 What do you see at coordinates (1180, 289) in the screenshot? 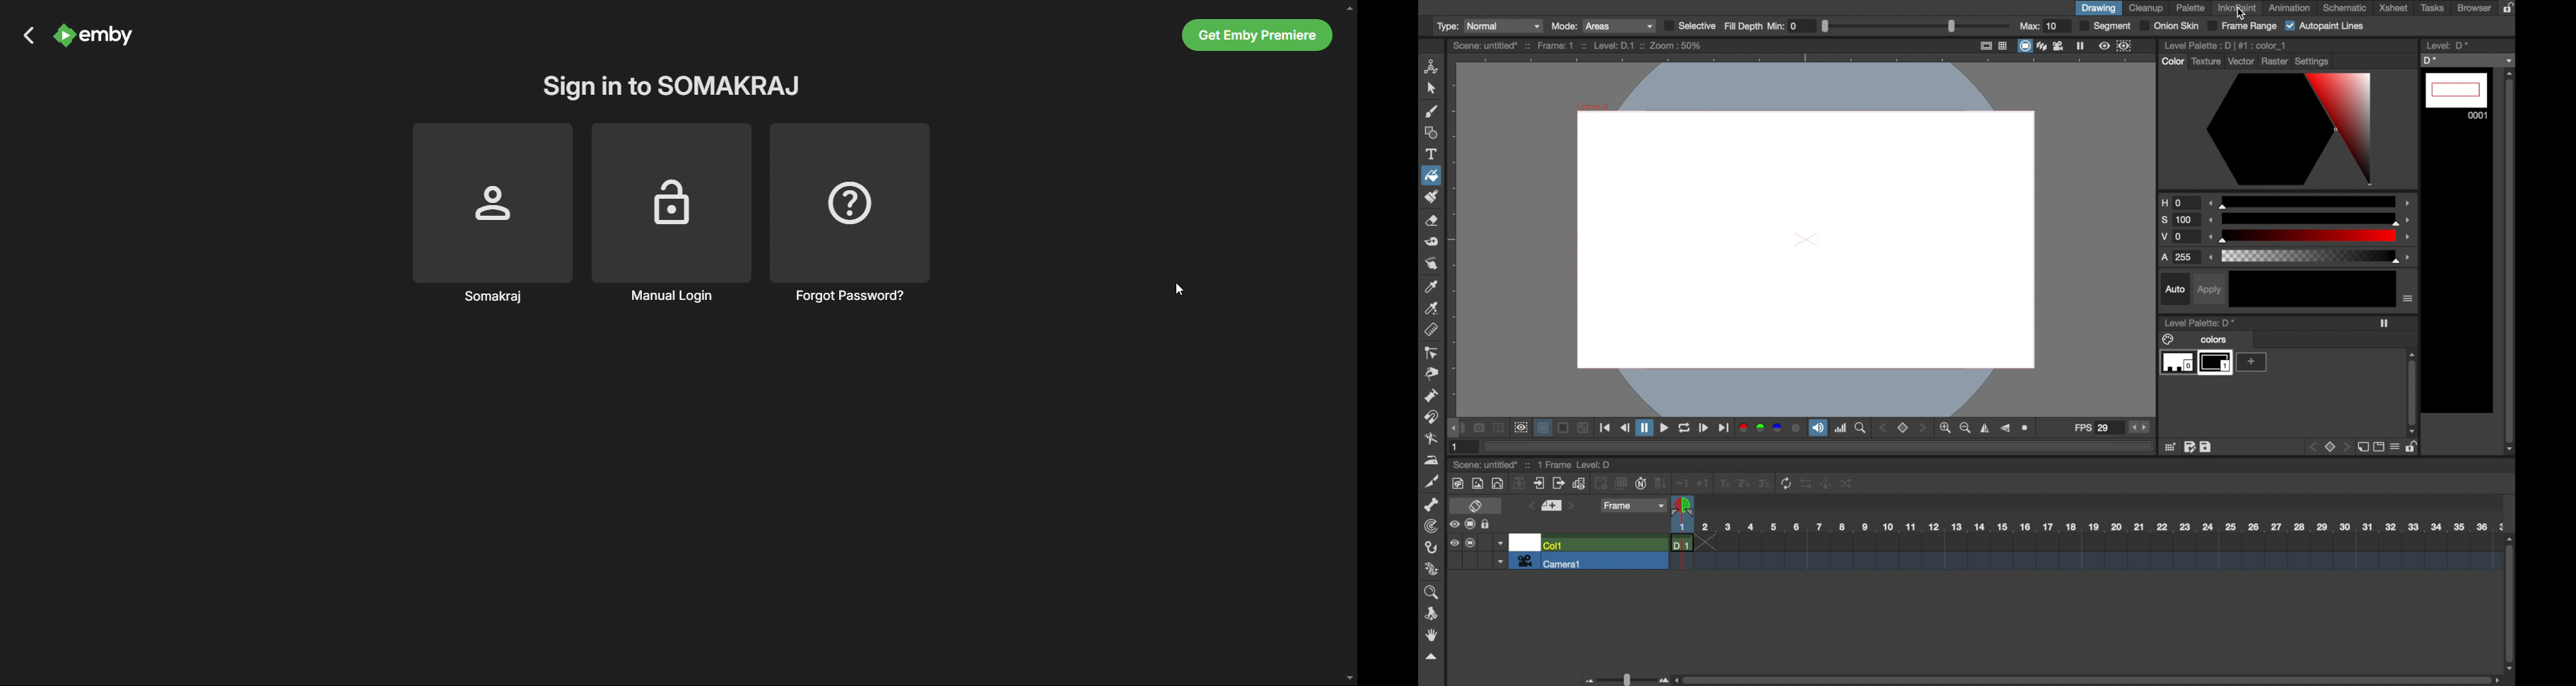
I see `Cursor` at bounding box center [1180, 289].